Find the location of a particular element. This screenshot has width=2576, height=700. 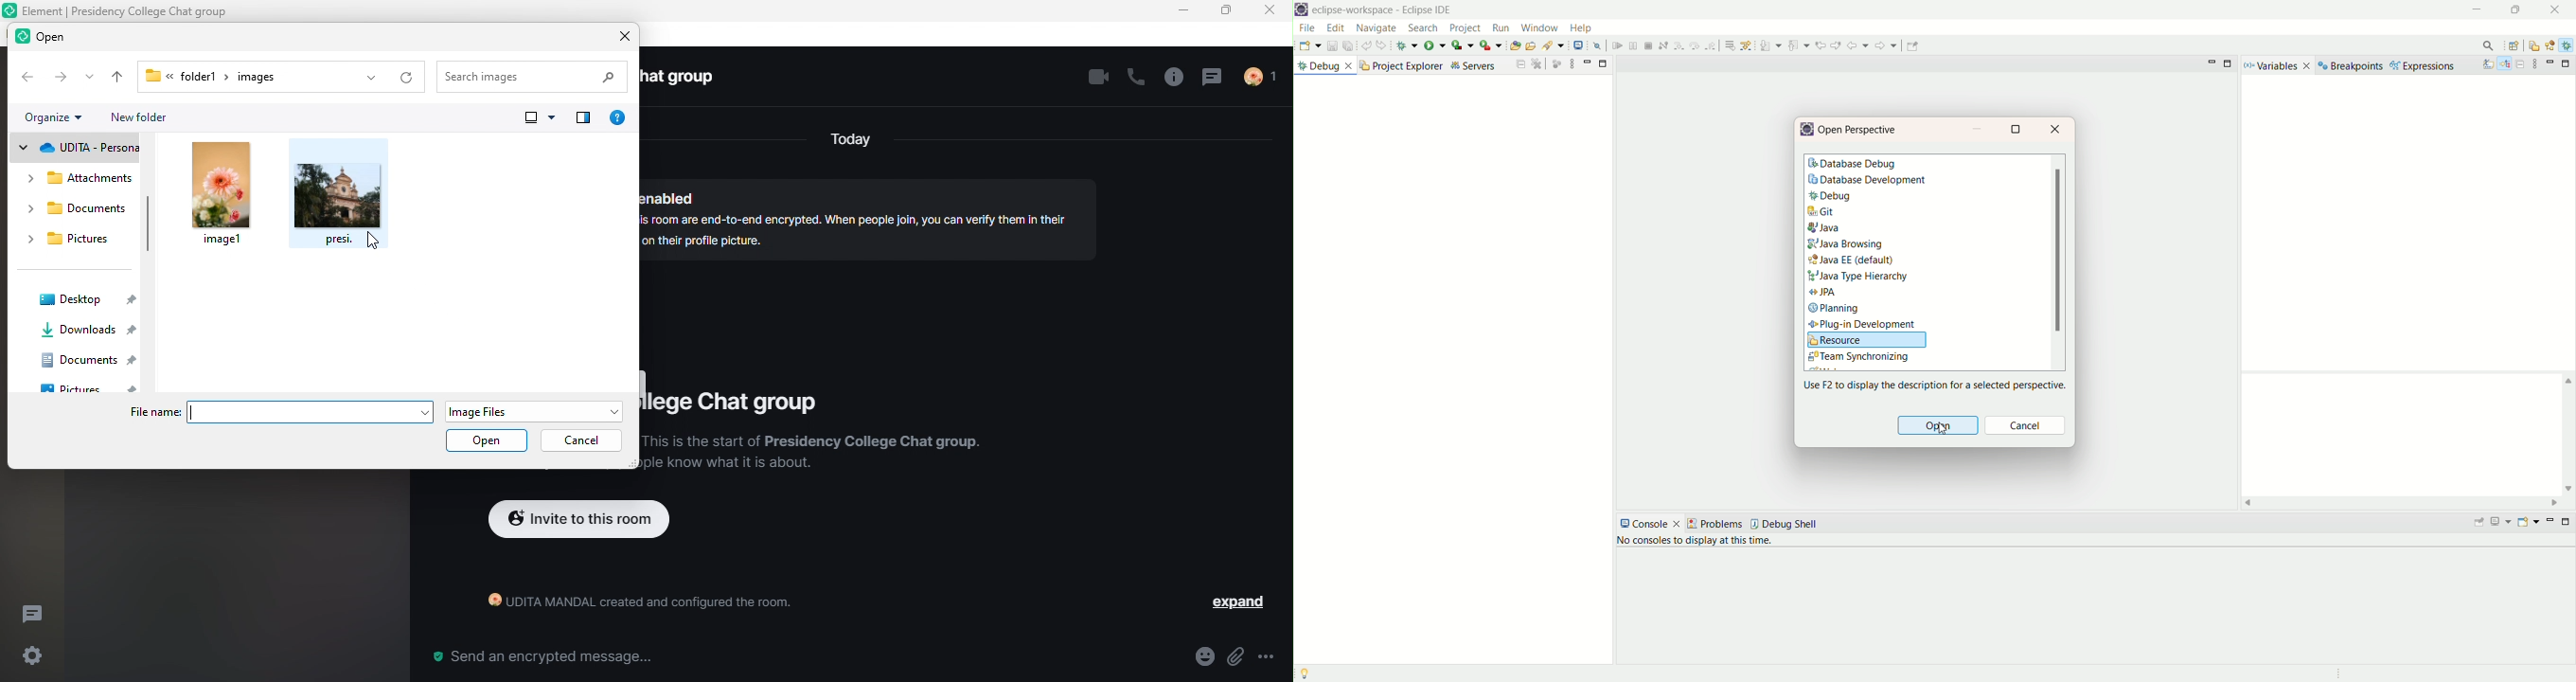

scroll bar is located at coordinates (2057, 262).